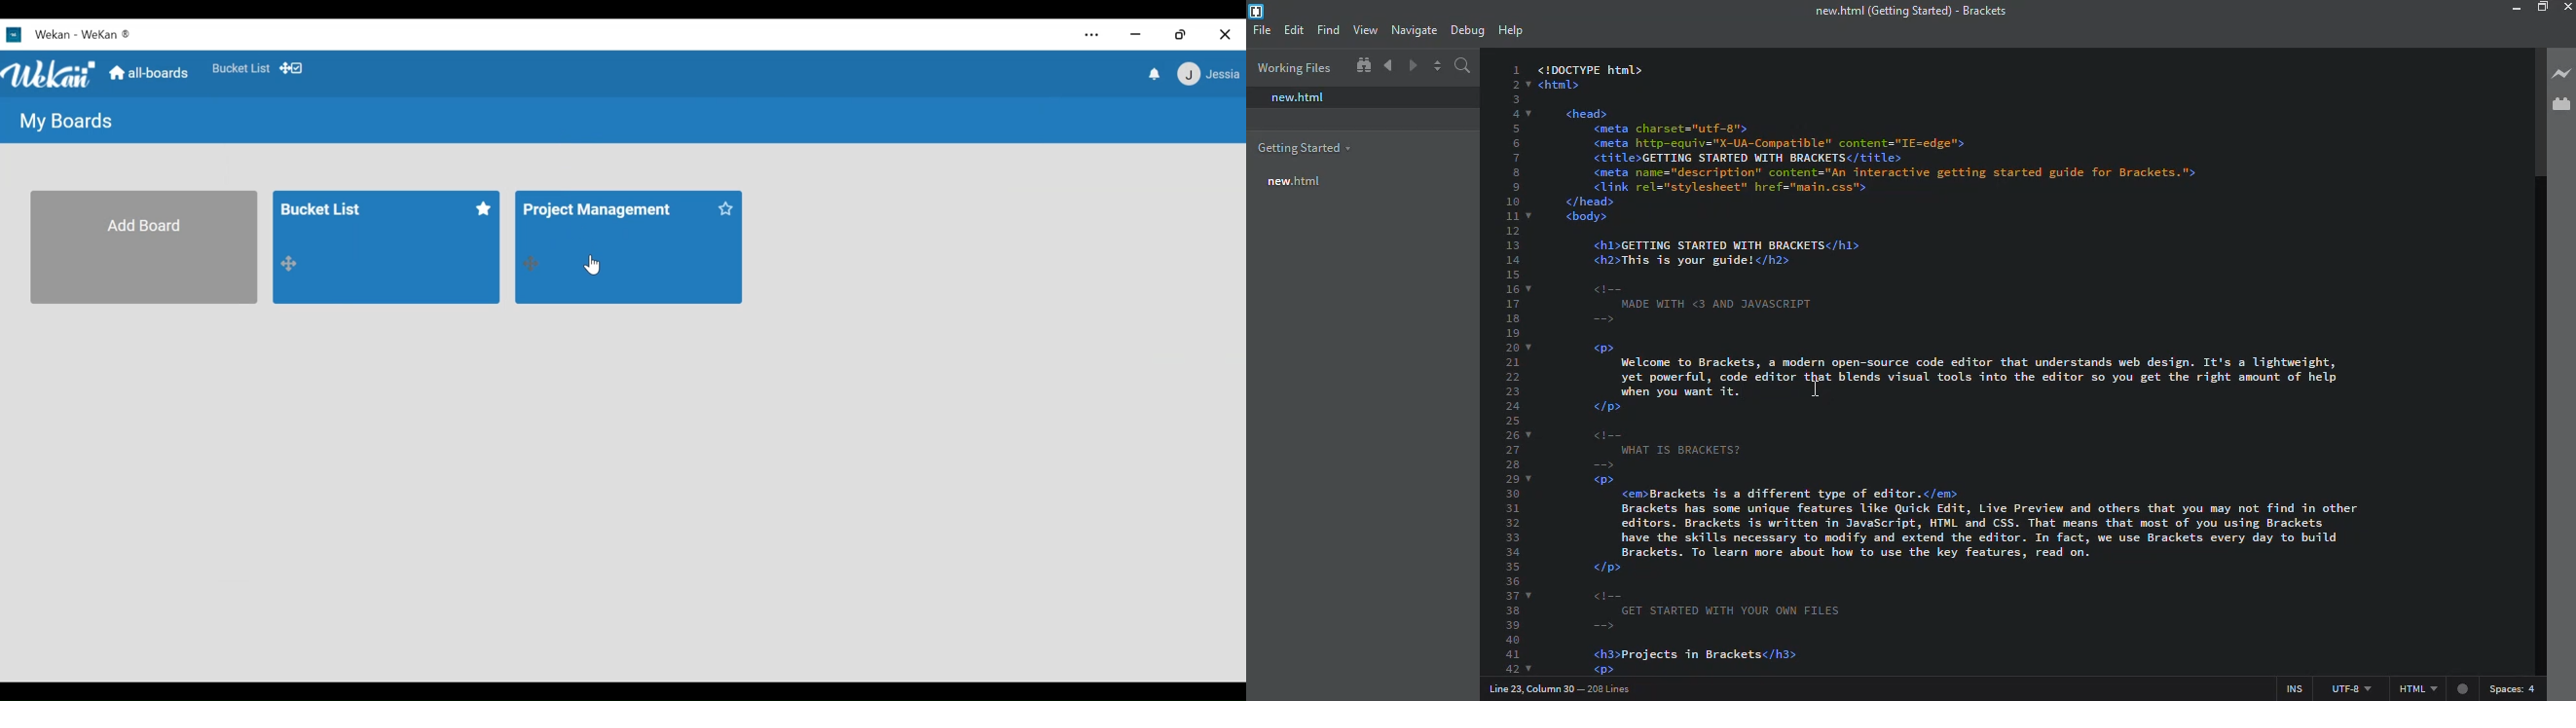 The height and width of the screenshot is (728, 2576). What do you see at coordinates (1296, 30) in the screenshot?
I see `edit` at bounding box center [1296, 30].